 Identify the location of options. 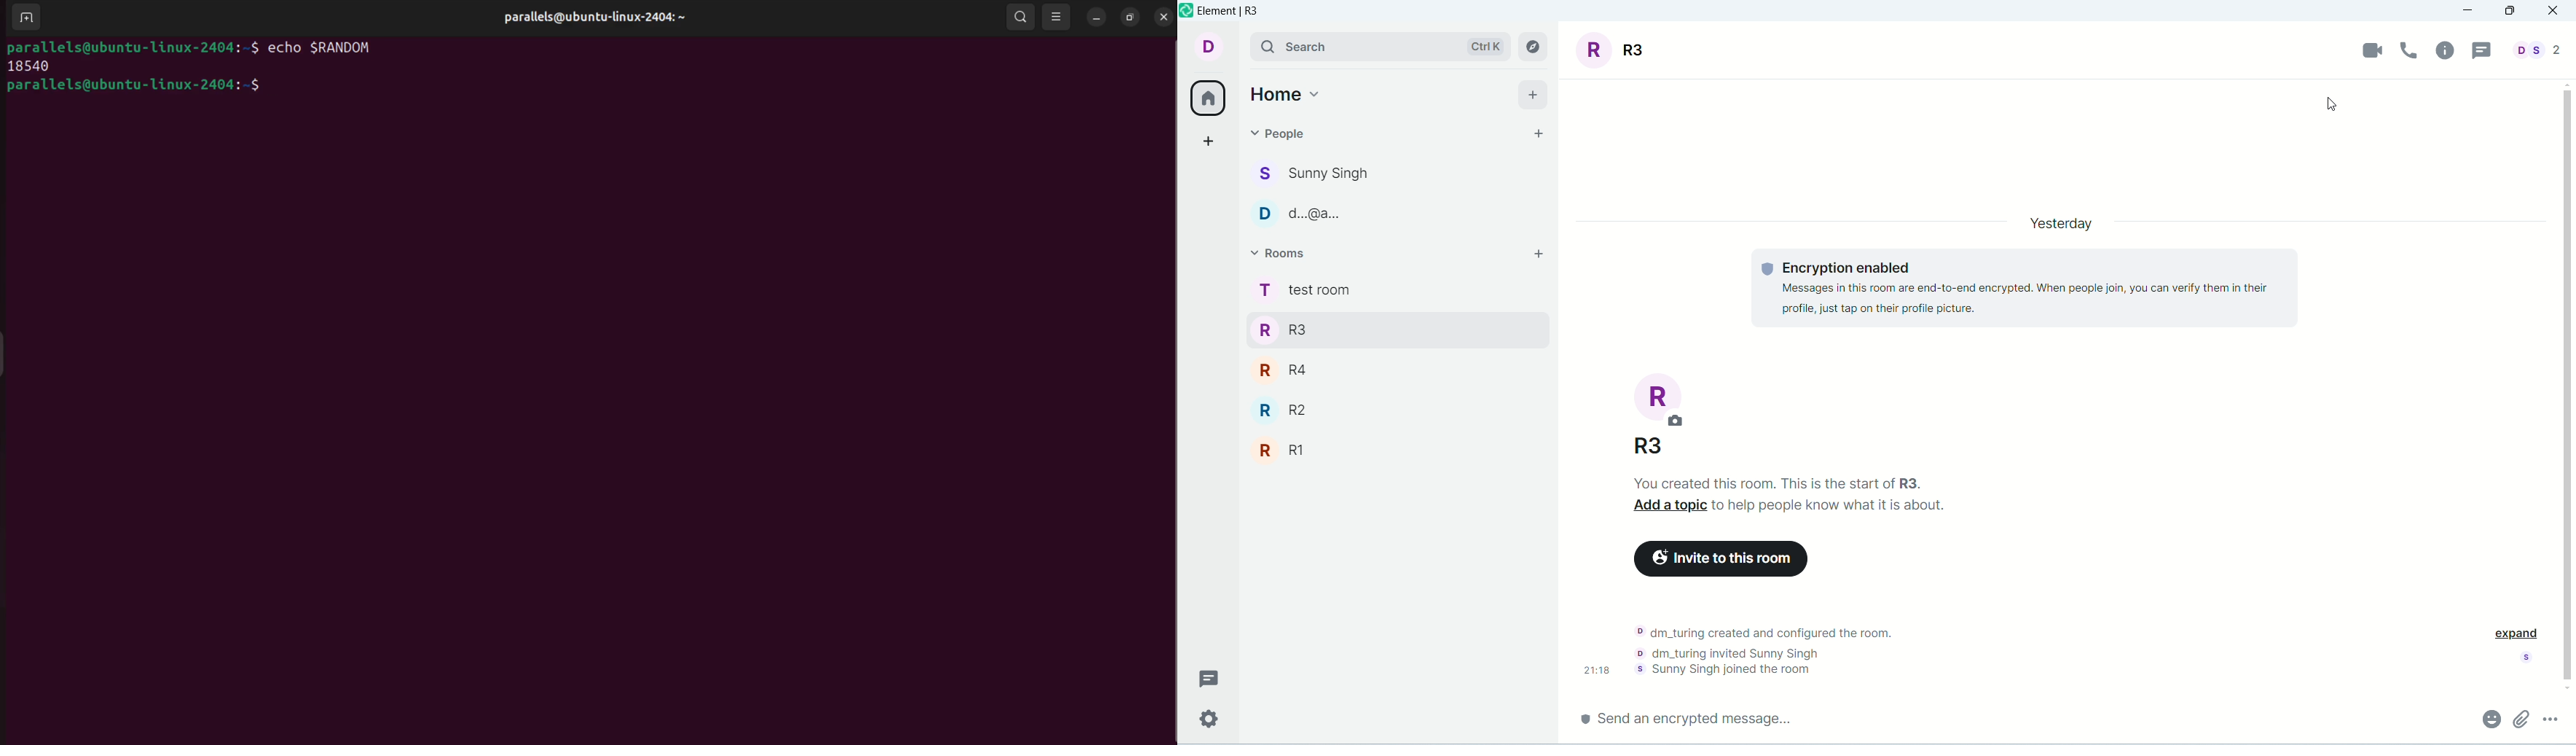
(2549, 717).